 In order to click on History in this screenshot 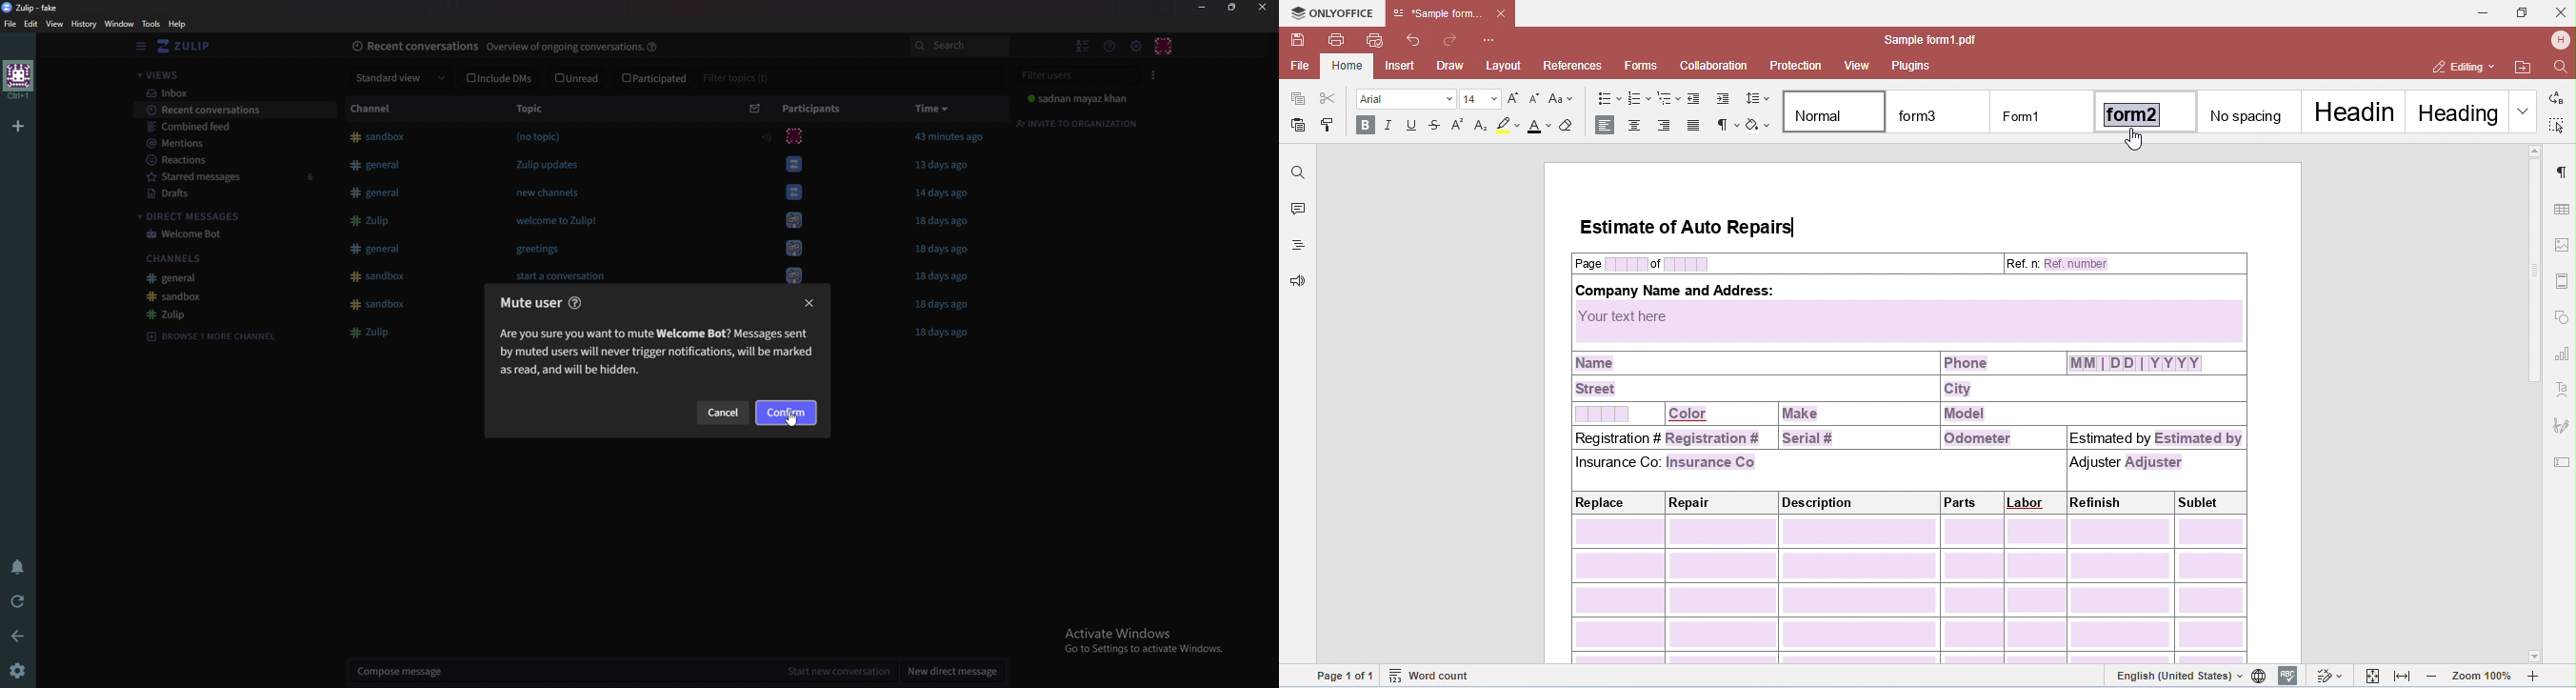, I will do `click(85, 23)`.